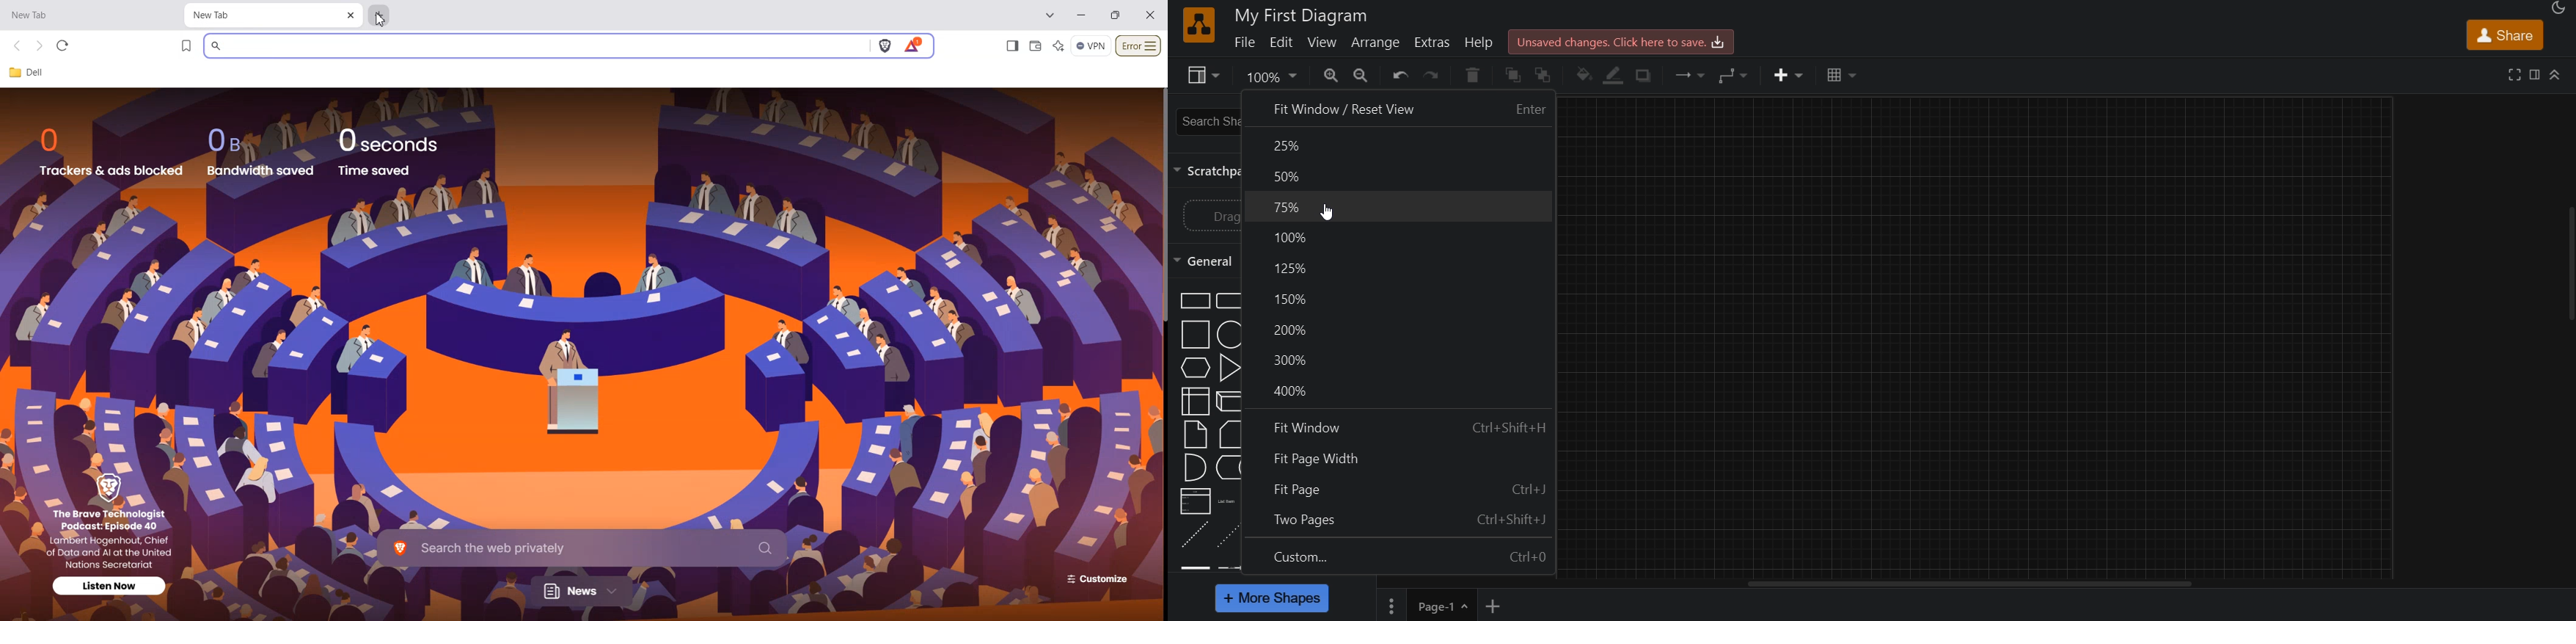 This screenshot has width=2576, height=644. What do you see at coordinates (1333, 76) in the screenshot?
I see `zoom in` at bounding box center [1333, 76].